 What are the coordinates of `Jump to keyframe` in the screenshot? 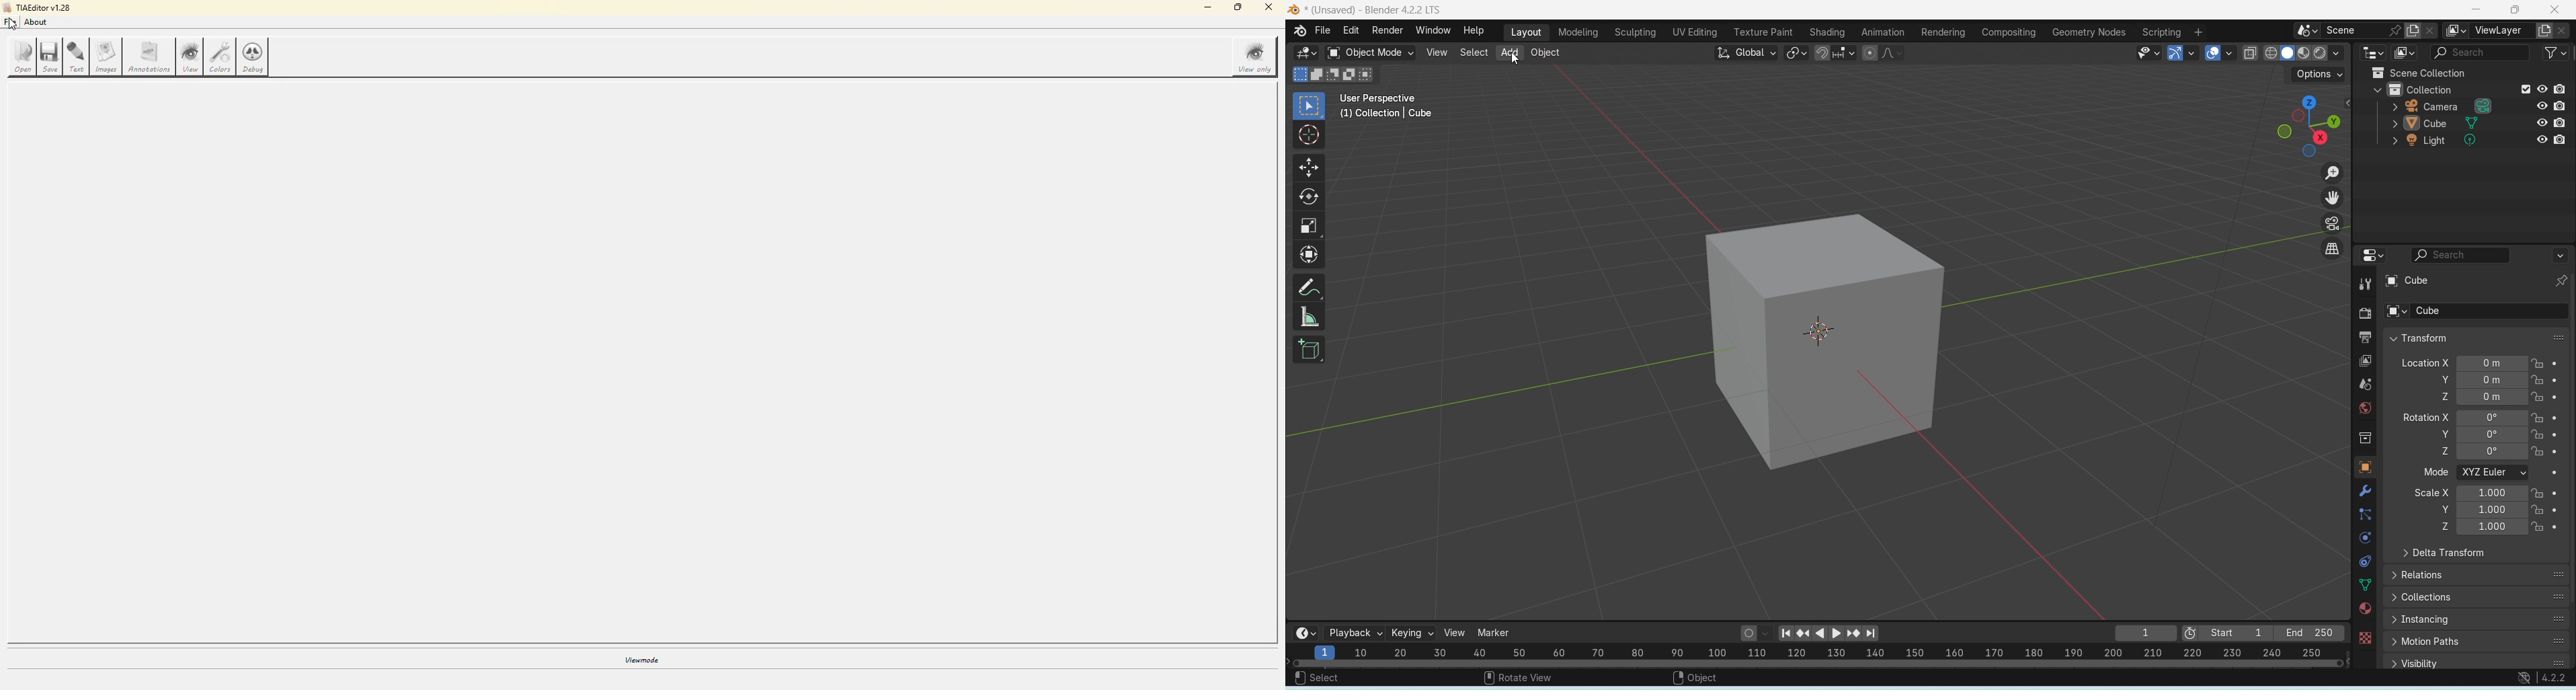 It's located at (1855, 634).